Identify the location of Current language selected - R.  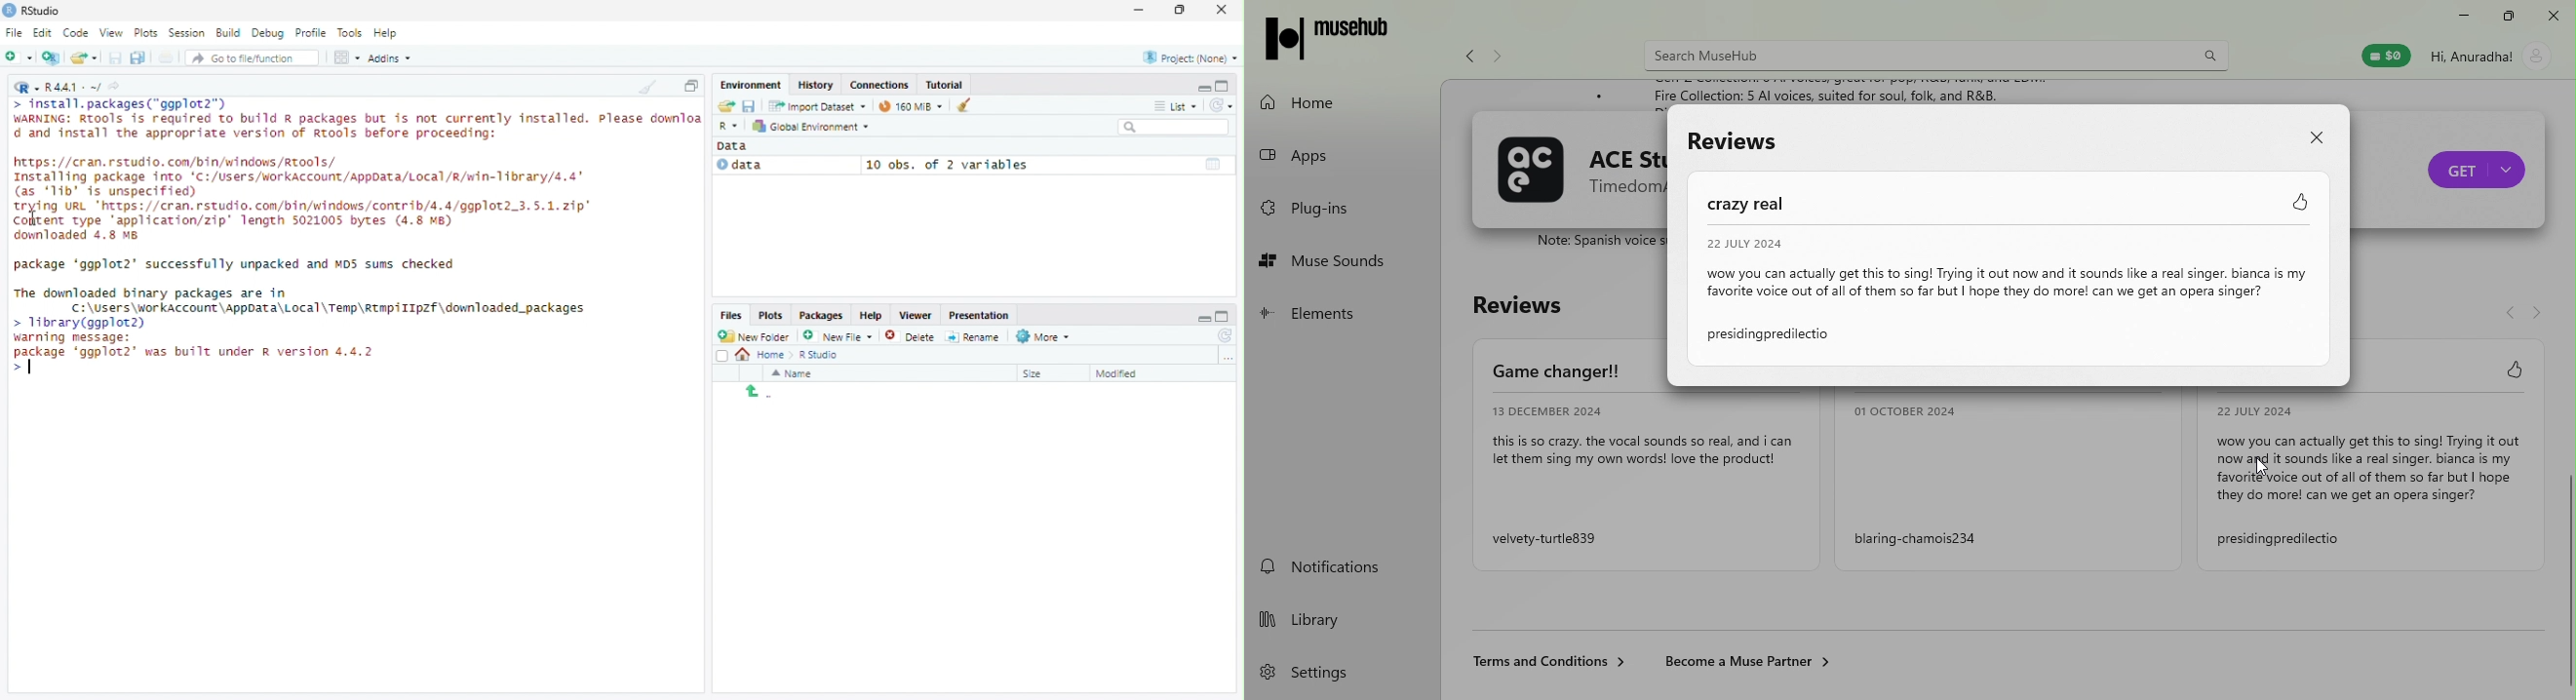
(24, 87).